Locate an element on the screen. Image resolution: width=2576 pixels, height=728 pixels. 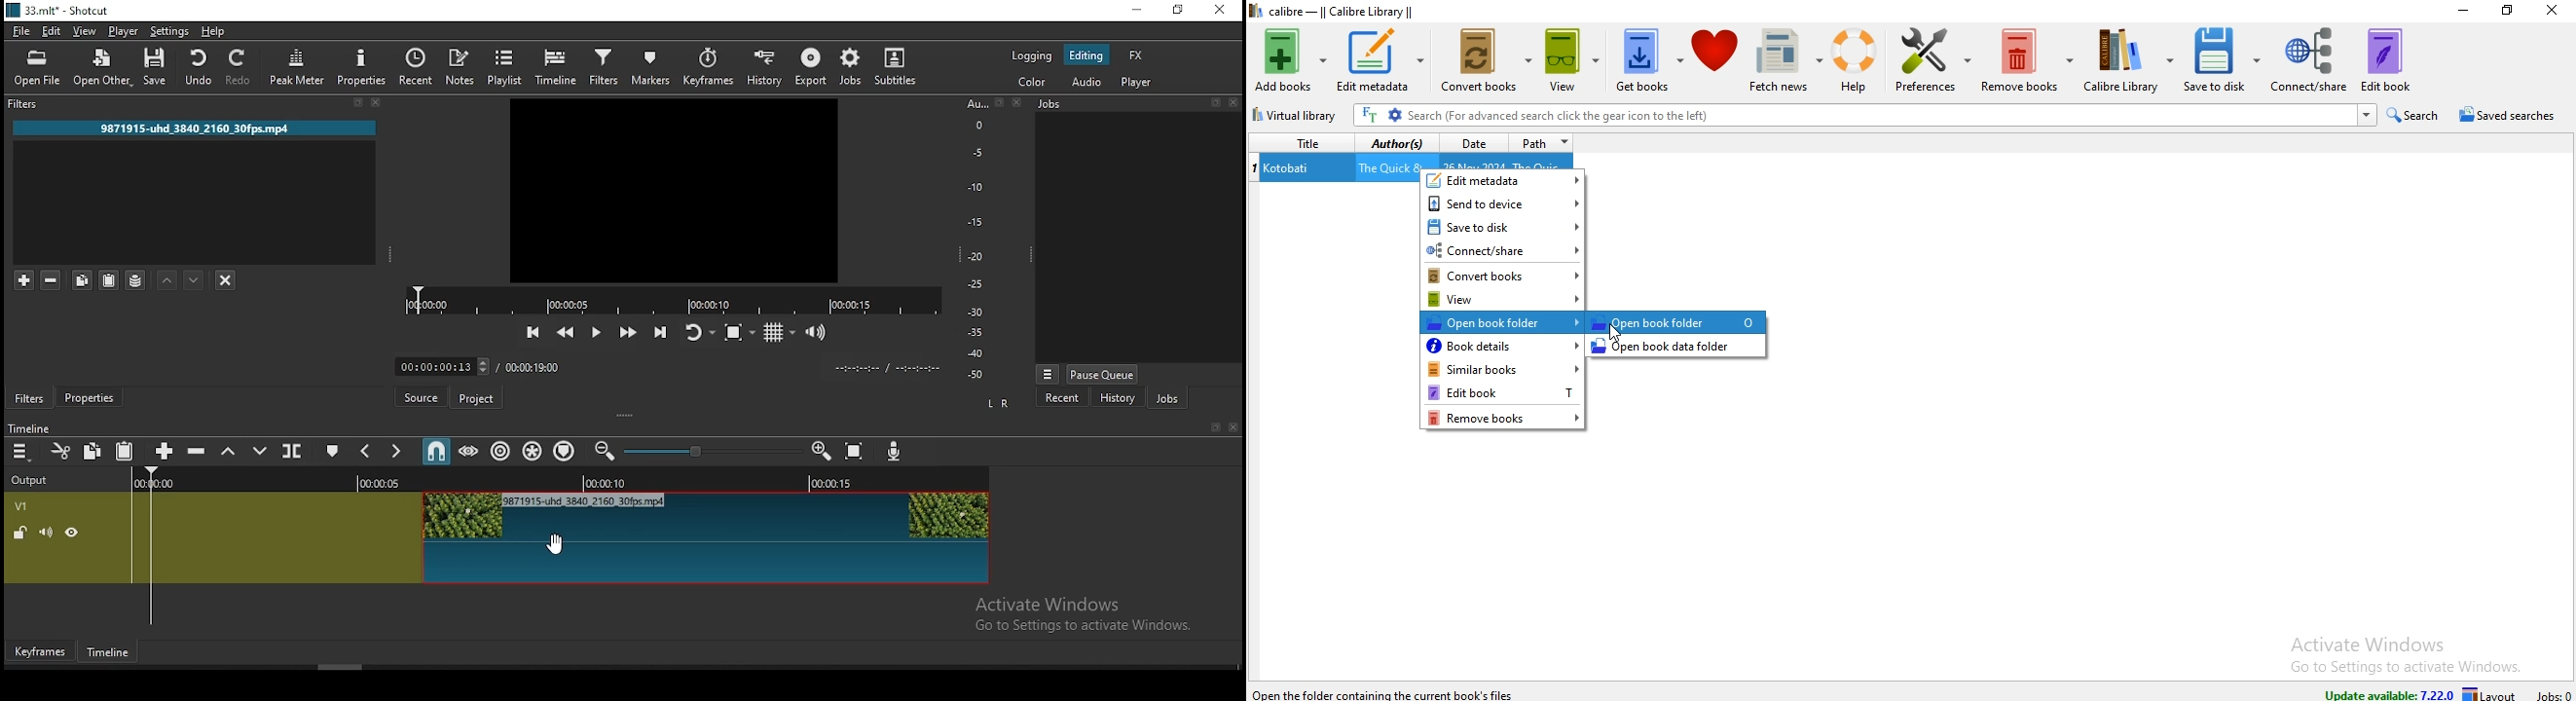
search is located at coordinates (2413, 113).